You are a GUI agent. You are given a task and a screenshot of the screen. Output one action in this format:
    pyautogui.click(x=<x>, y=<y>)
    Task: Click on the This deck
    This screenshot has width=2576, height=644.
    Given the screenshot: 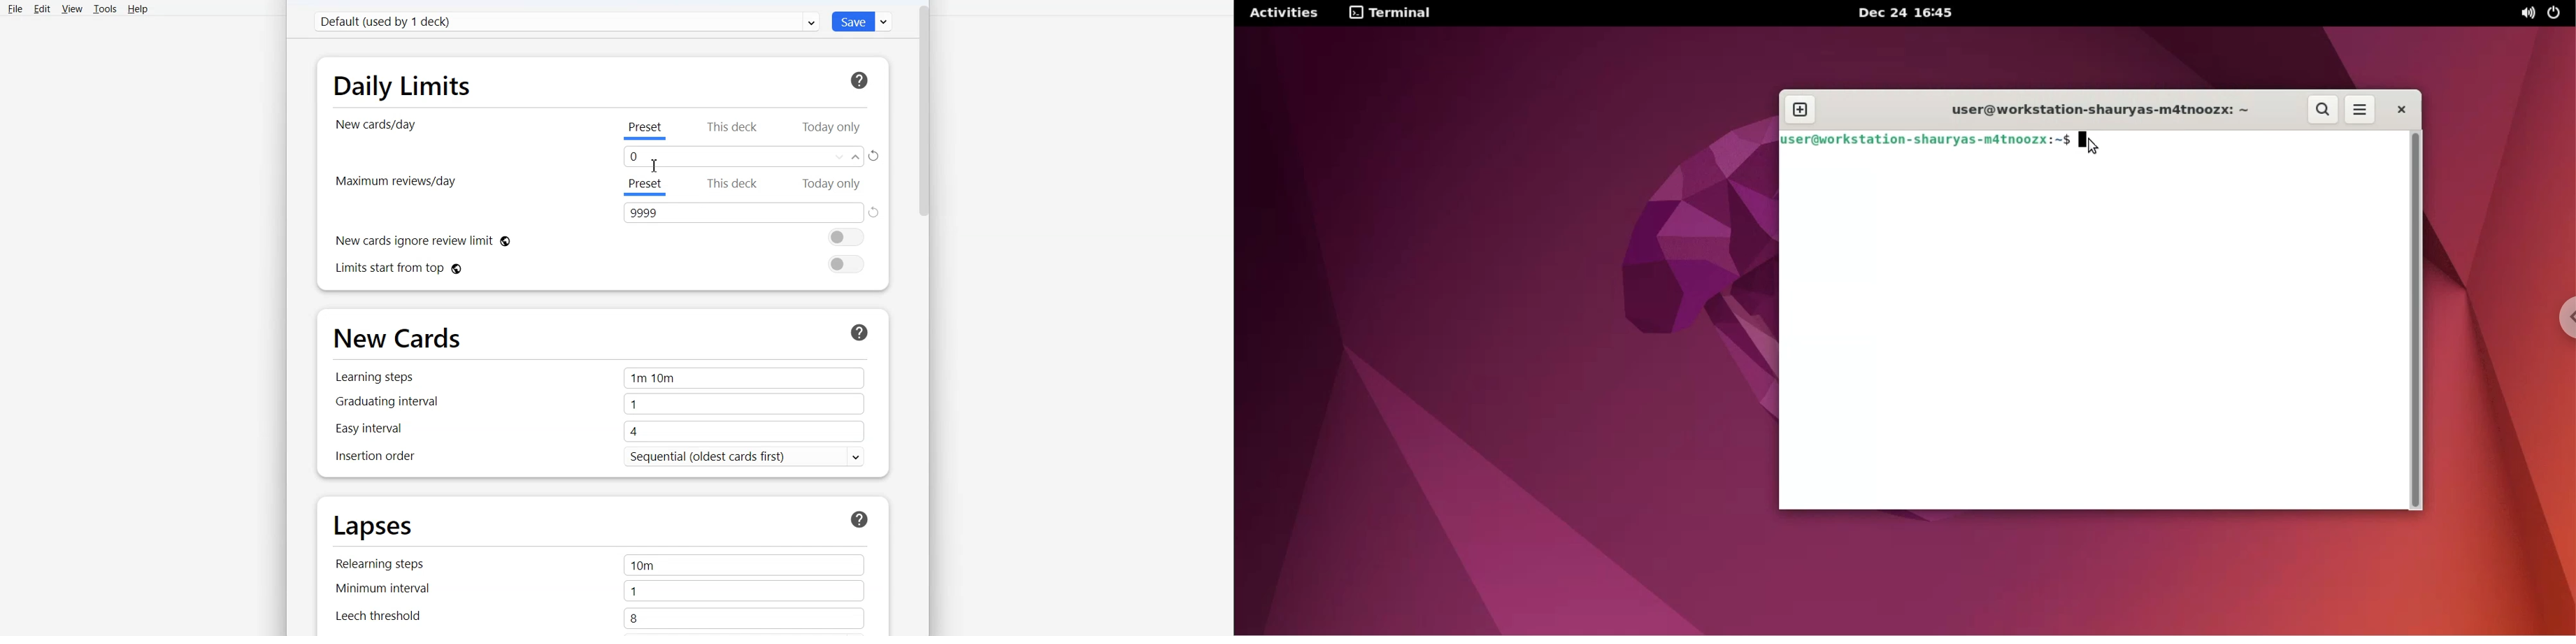 What is the action you would take?
    pyautogui.click(x=737, y=185)
    